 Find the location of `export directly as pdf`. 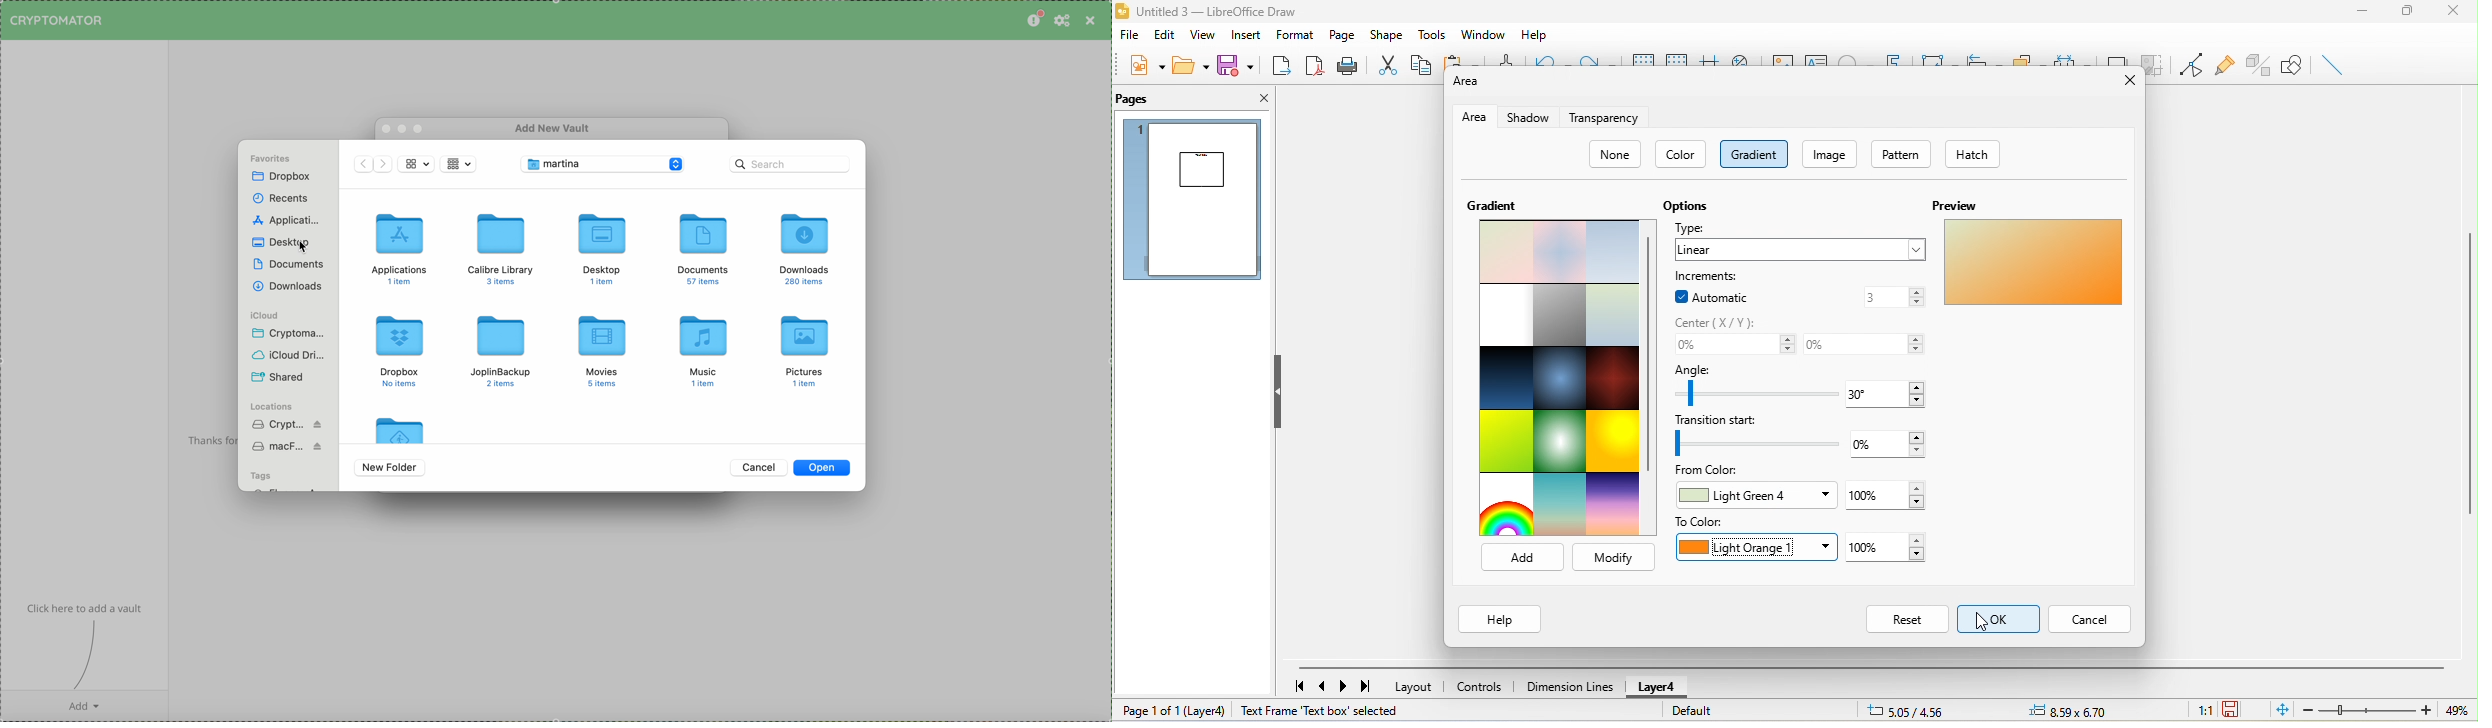

export directly as pdf is located at coordinates (1316, 68).